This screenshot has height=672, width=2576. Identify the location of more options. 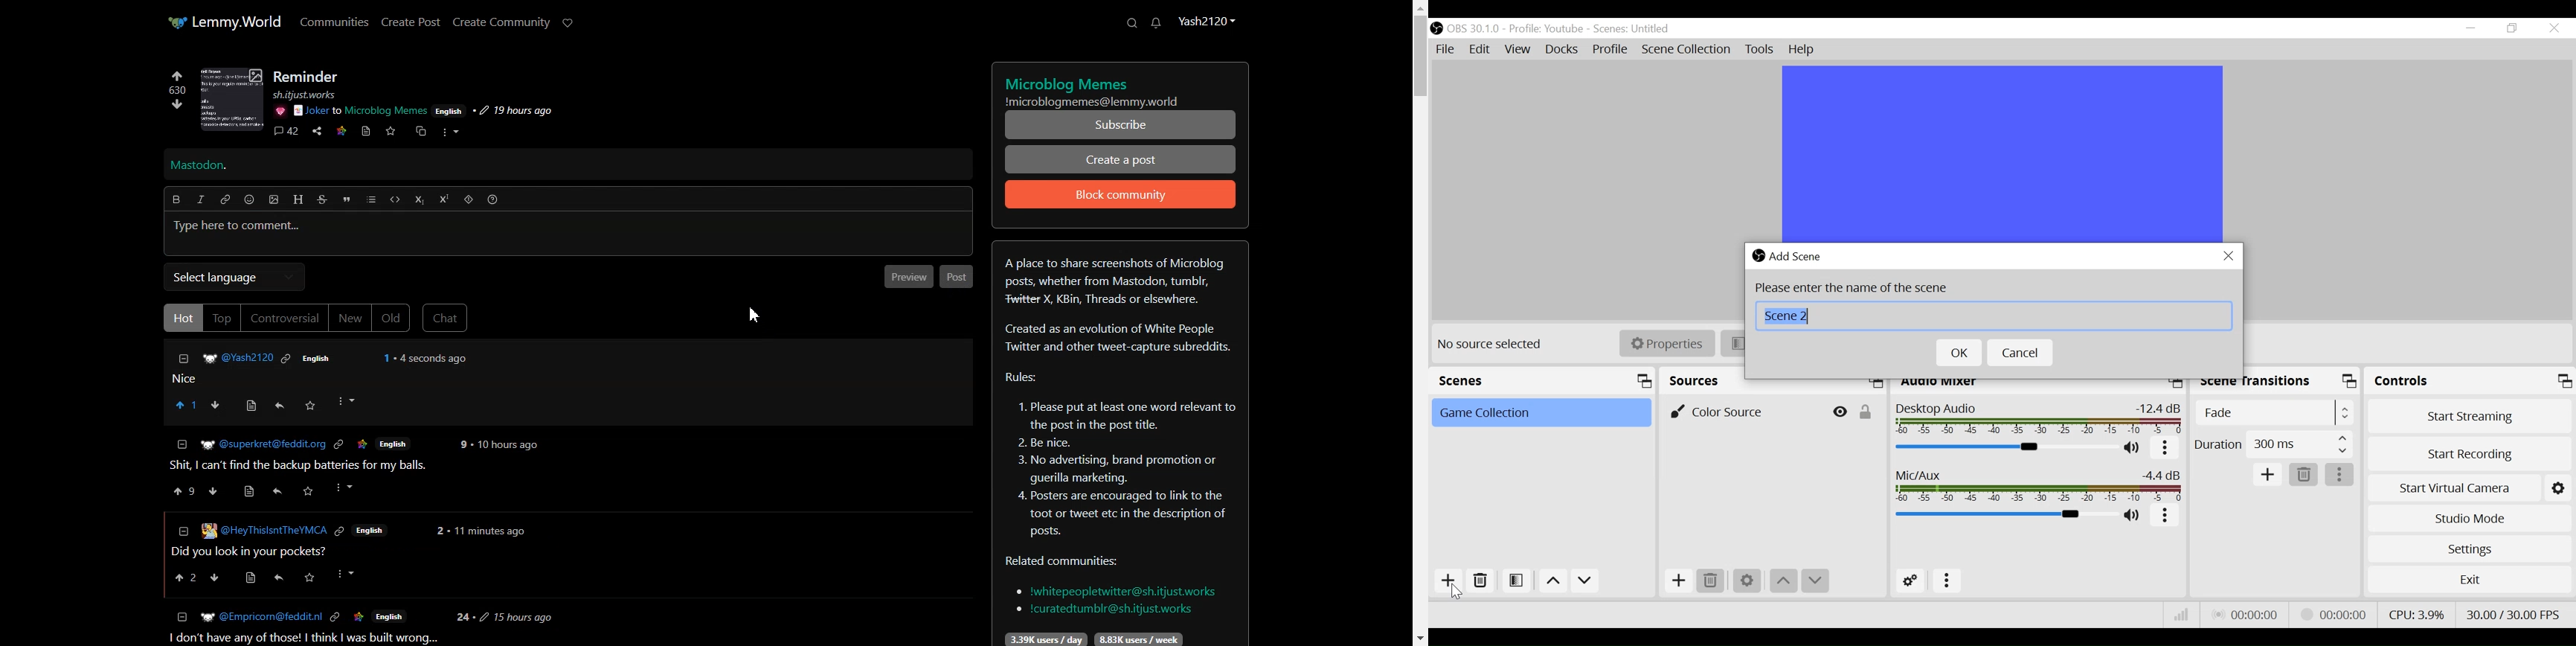
(2341, 475).